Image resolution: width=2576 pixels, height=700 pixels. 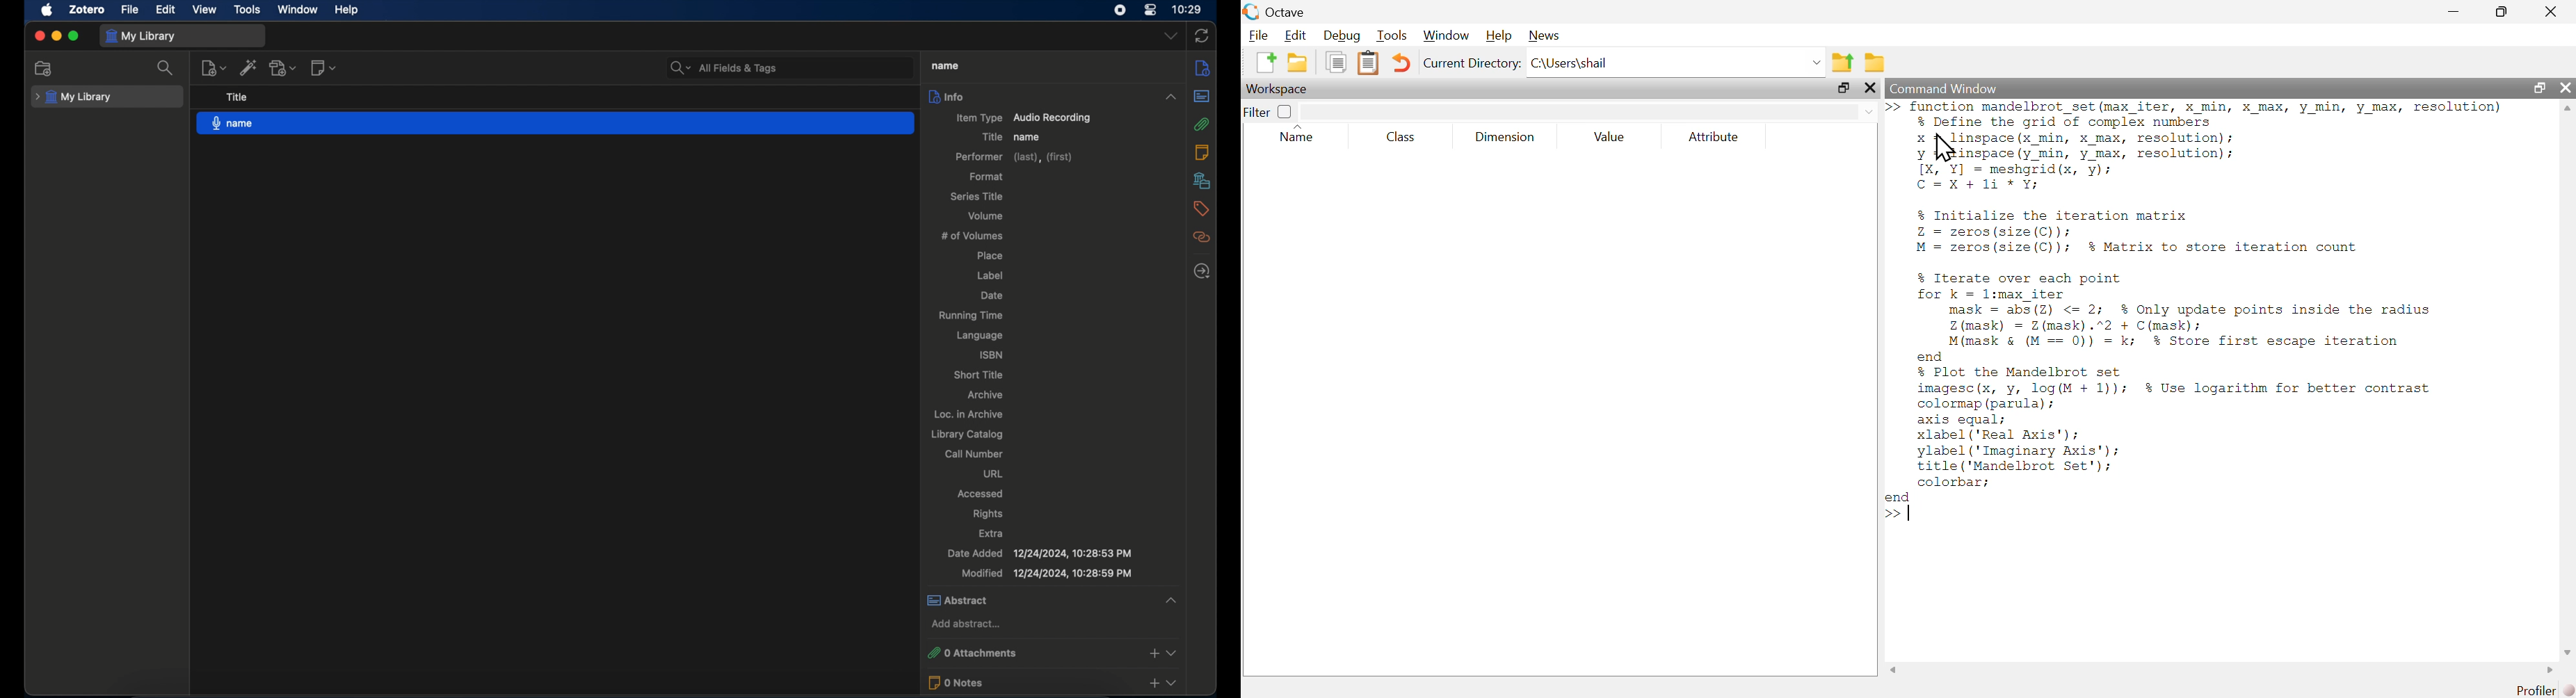 I want to click on search, so click(x=166, y=67).